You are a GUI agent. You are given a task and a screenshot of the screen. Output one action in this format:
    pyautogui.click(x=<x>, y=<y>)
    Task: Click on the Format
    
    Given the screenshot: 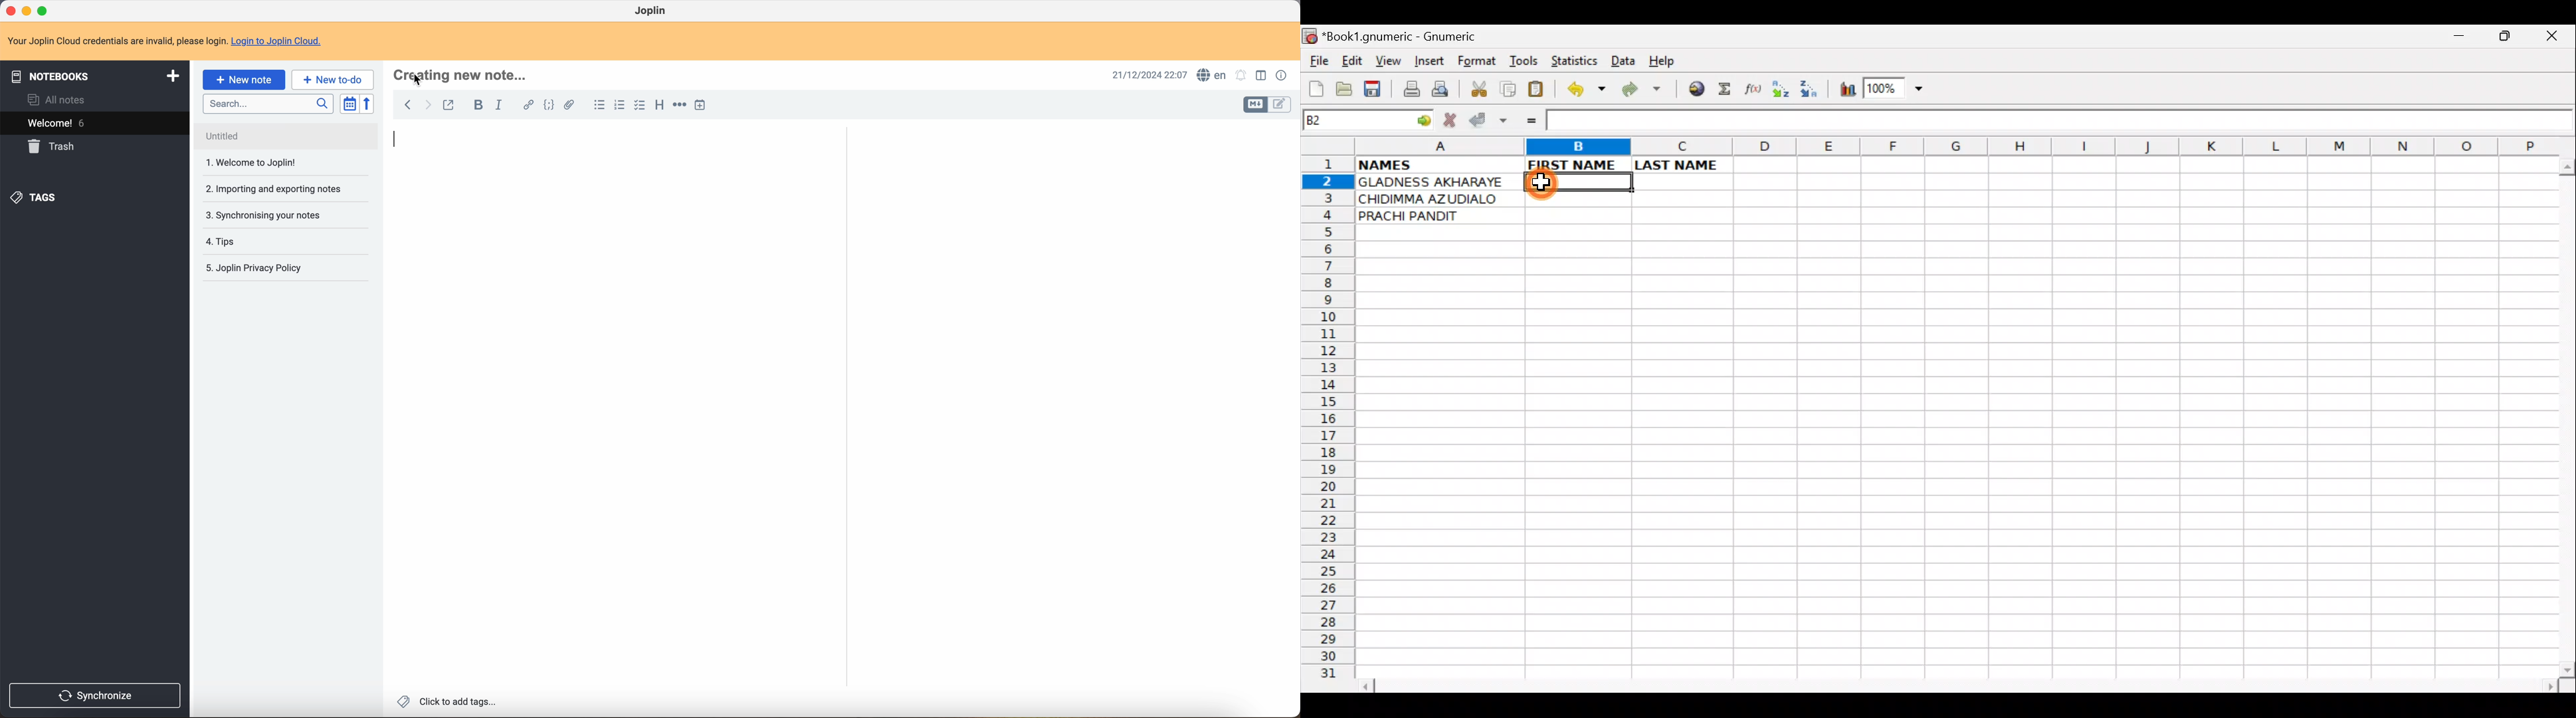 What is the action you would take?
    pyautogui.click(x=1480, y=62)
    